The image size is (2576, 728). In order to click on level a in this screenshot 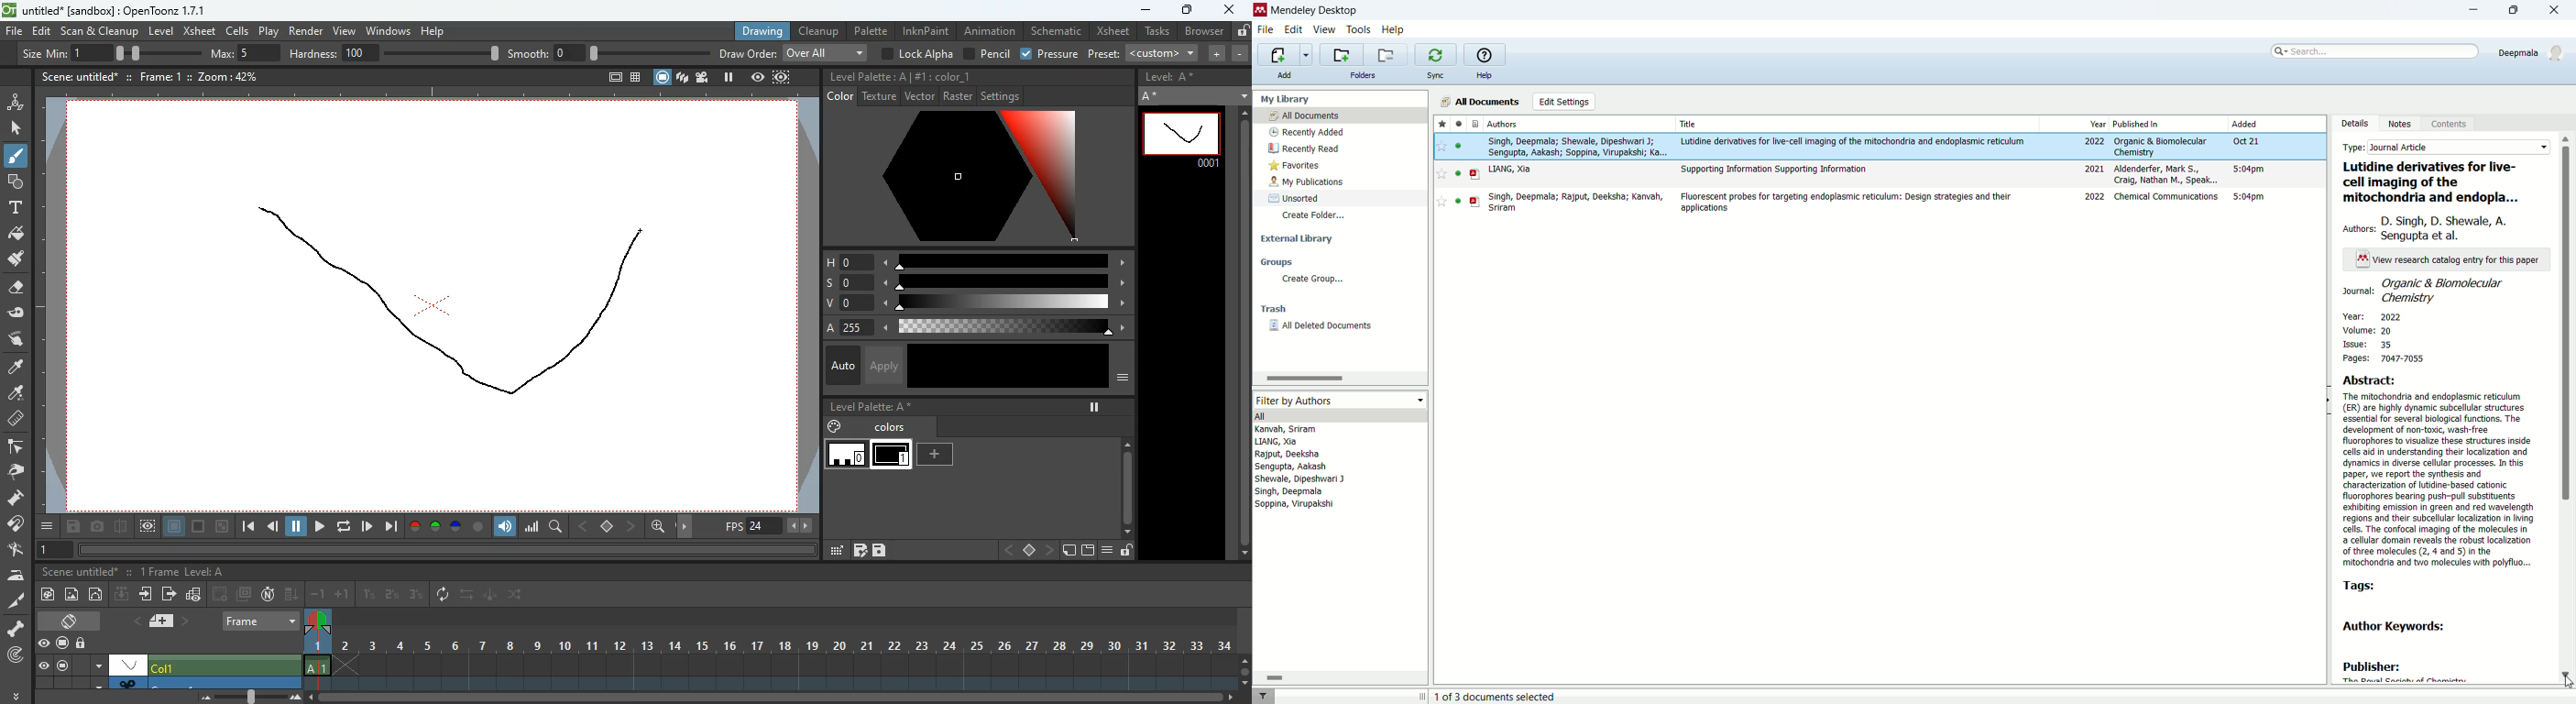, I will do `click(1174, 77)`.